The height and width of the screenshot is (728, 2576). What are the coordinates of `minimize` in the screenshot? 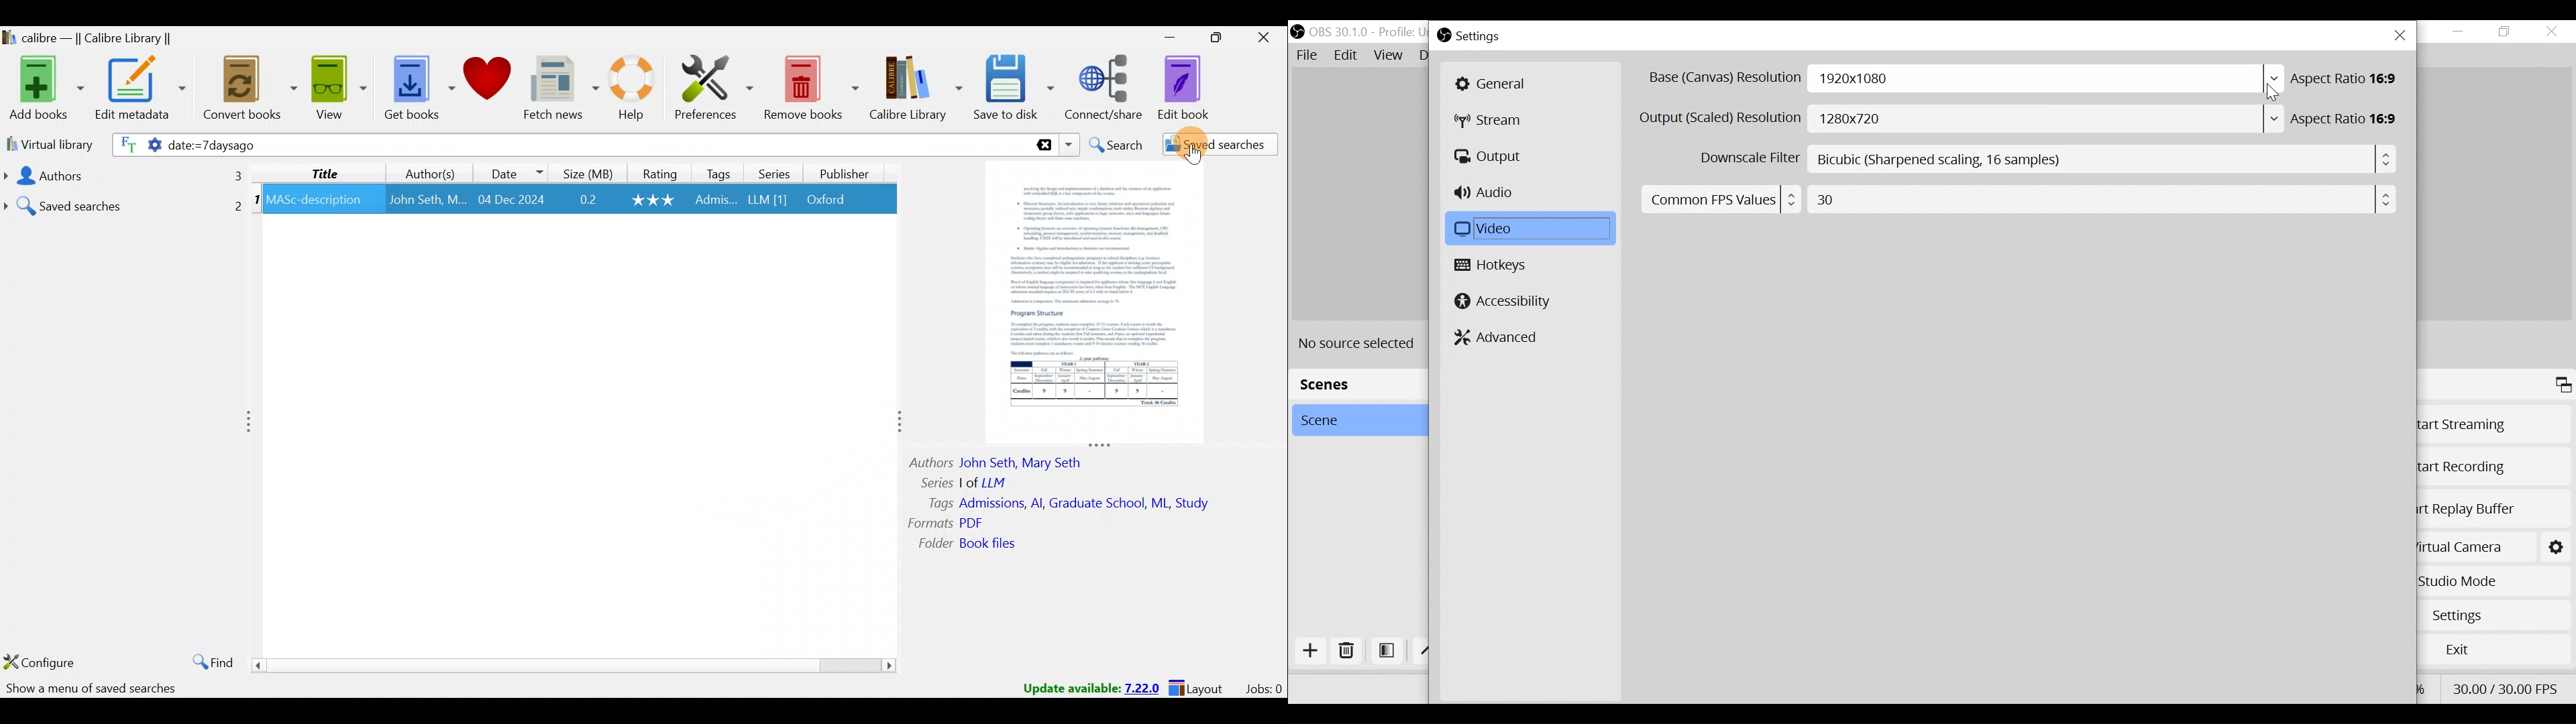 It's located at (2459, 32).